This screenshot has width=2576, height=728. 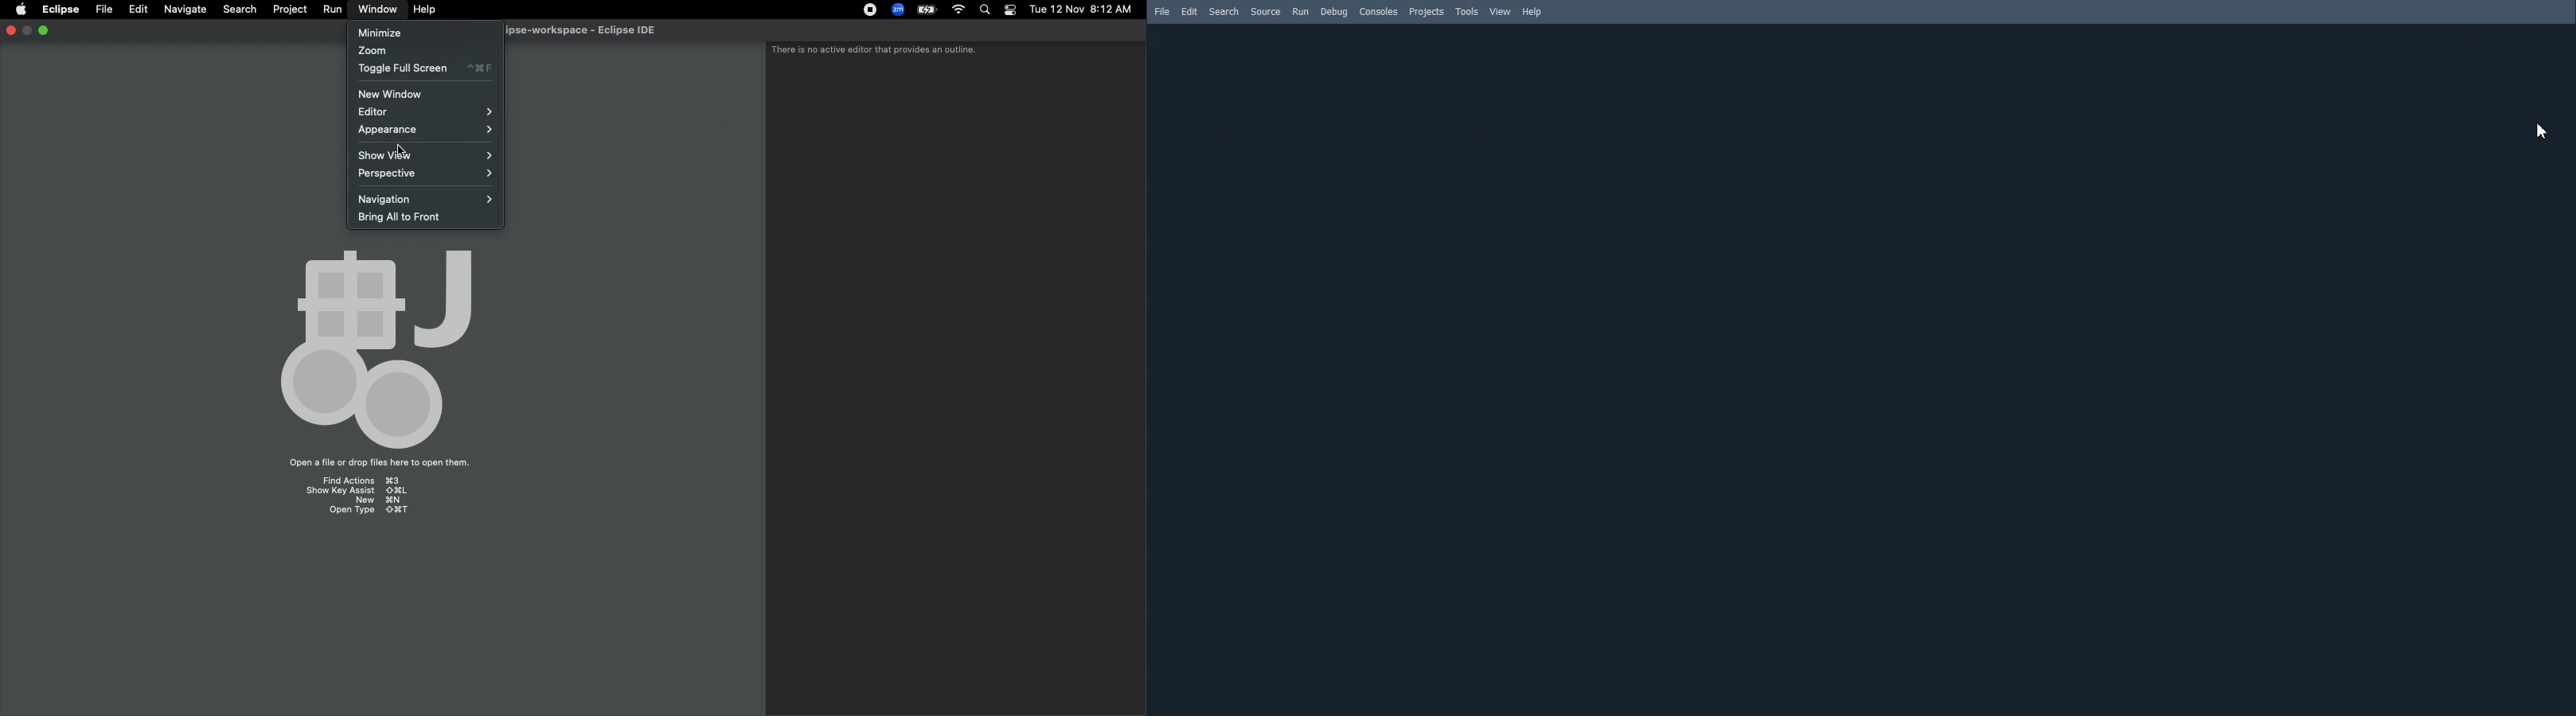 I want to click on Consoles, so click(x=1379, y=11).